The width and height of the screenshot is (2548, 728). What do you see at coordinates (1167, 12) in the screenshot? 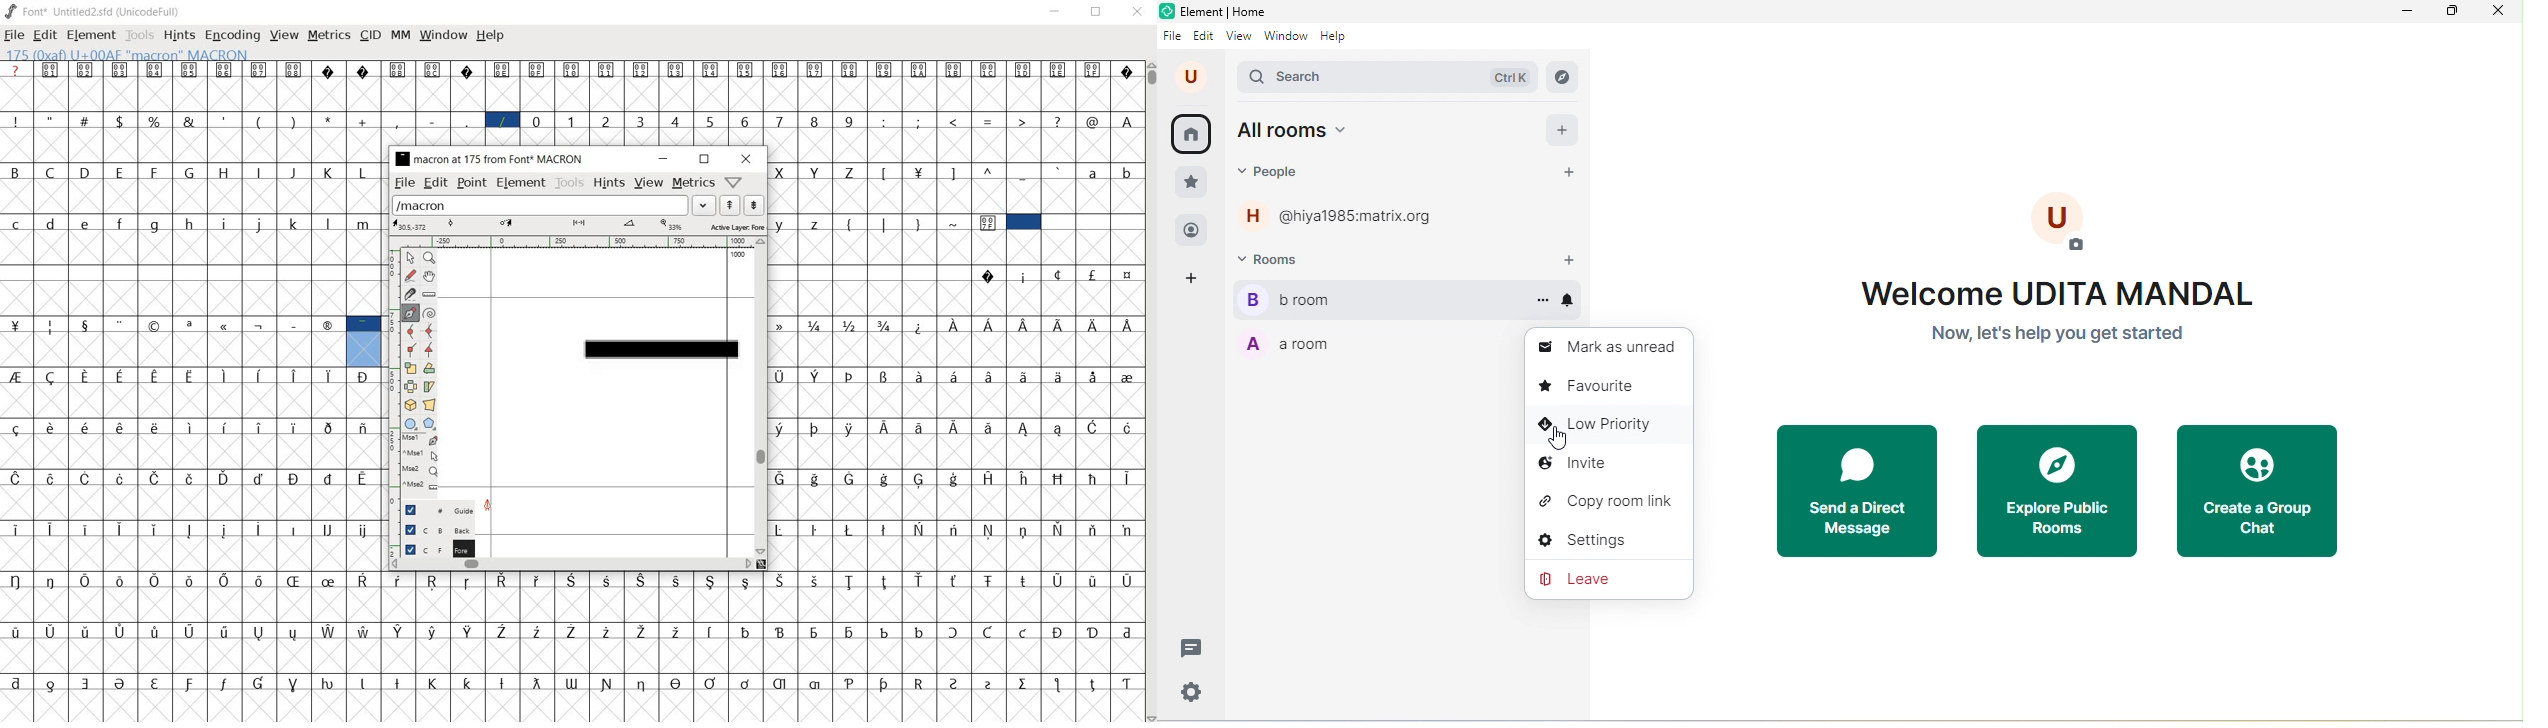
I see `element logo` at bounding box center [1167, 12].